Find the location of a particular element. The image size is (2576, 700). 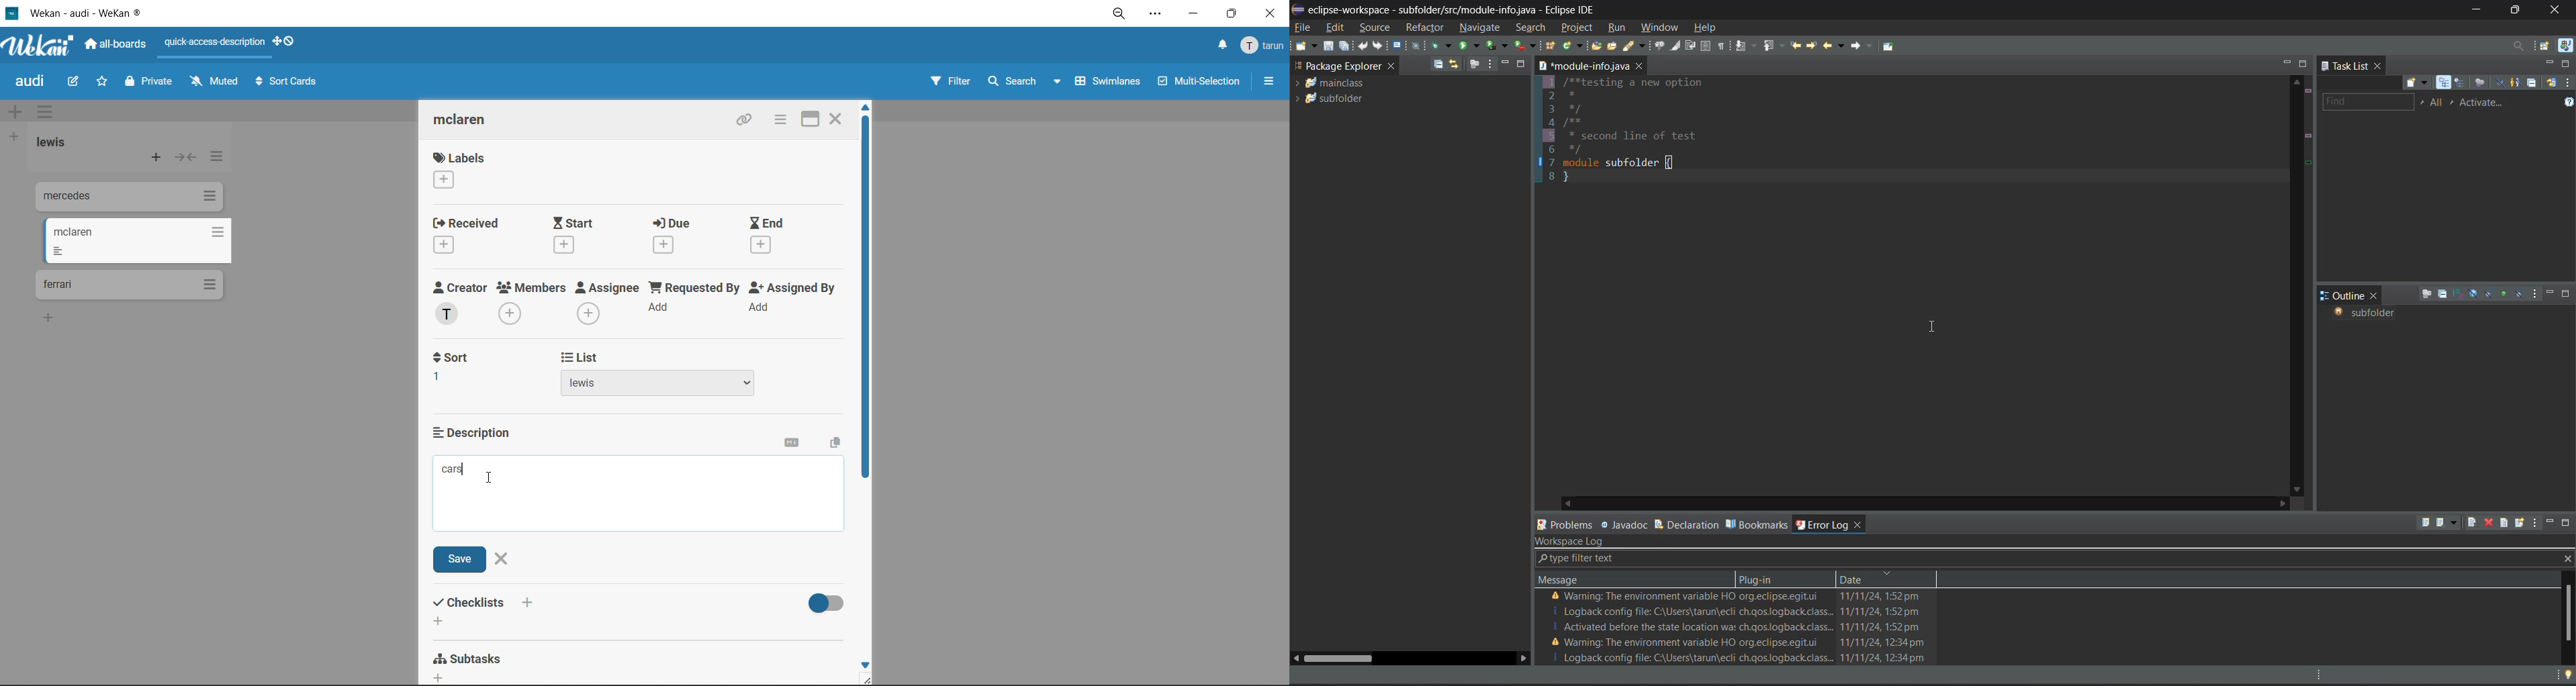

coverage is located at coordinates (1499, 45).